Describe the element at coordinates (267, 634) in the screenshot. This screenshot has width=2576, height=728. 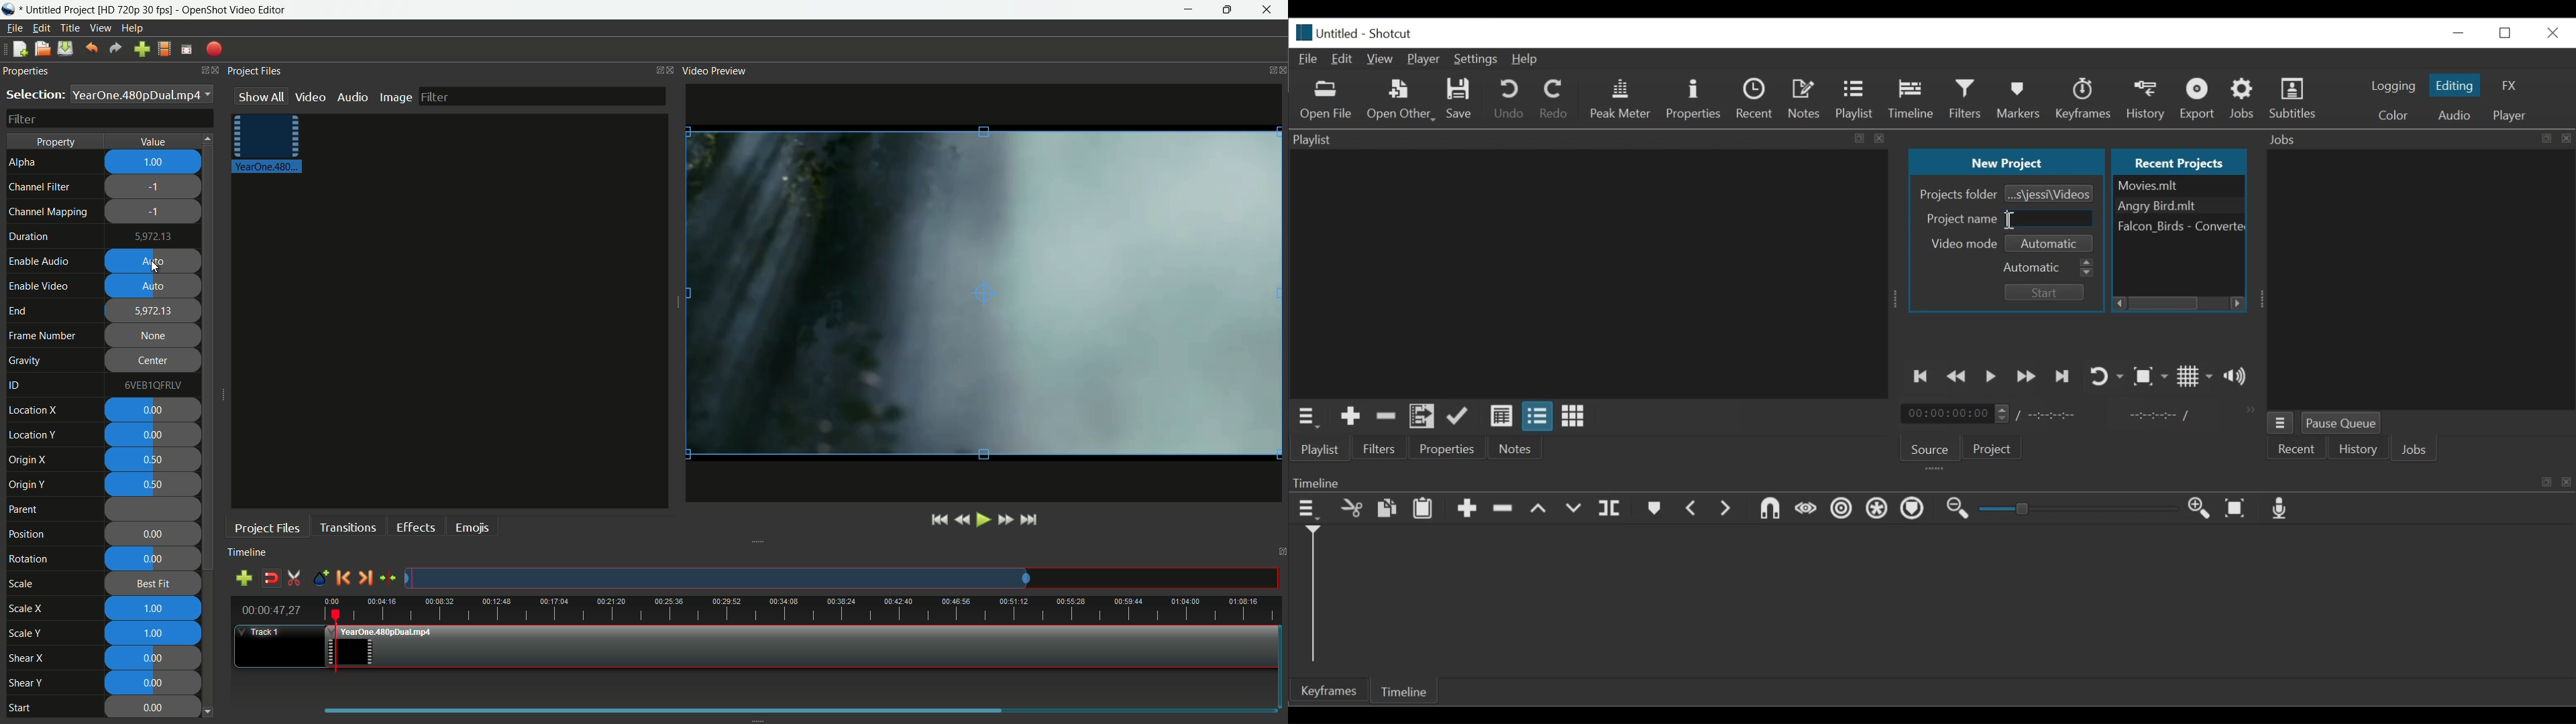
I see `track 1` at that location.